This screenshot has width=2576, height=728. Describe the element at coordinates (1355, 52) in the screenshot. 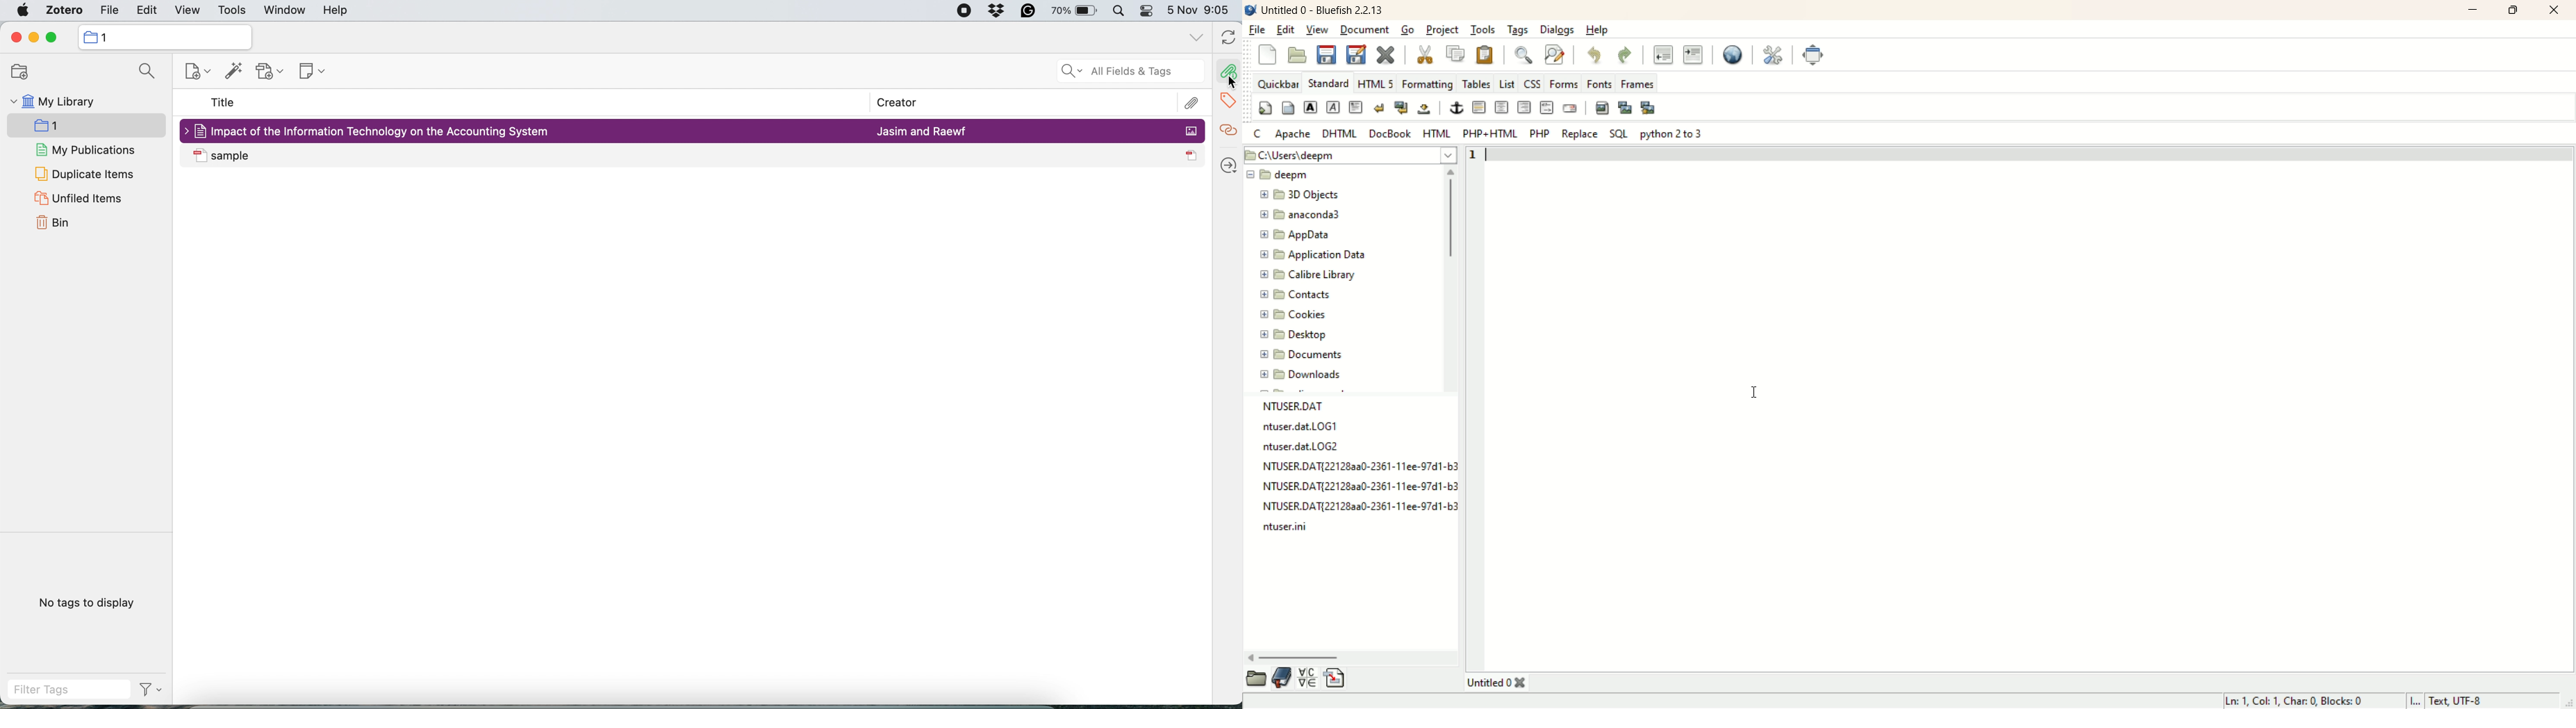

I see `save file as` at that location.